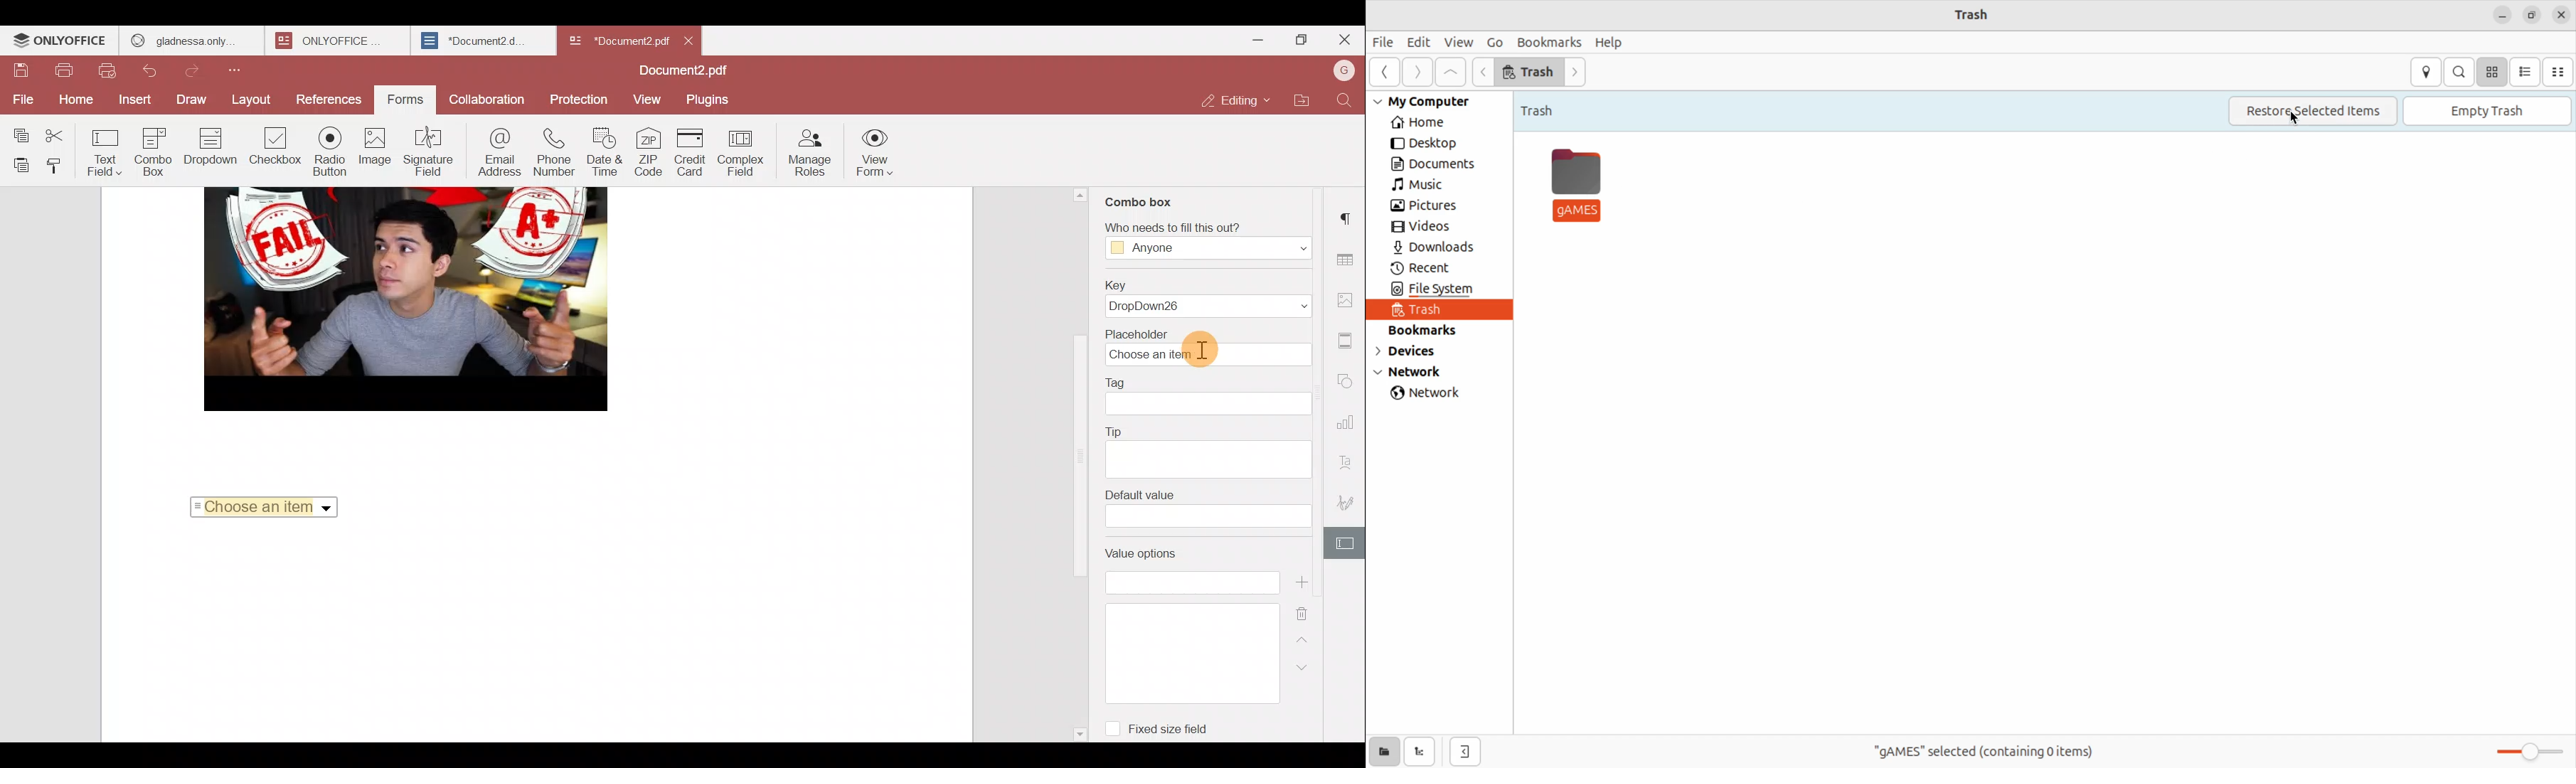 Image resolution: width=2576 pixels, height=784 pixels. I want to click on Close, so click(691, 38).